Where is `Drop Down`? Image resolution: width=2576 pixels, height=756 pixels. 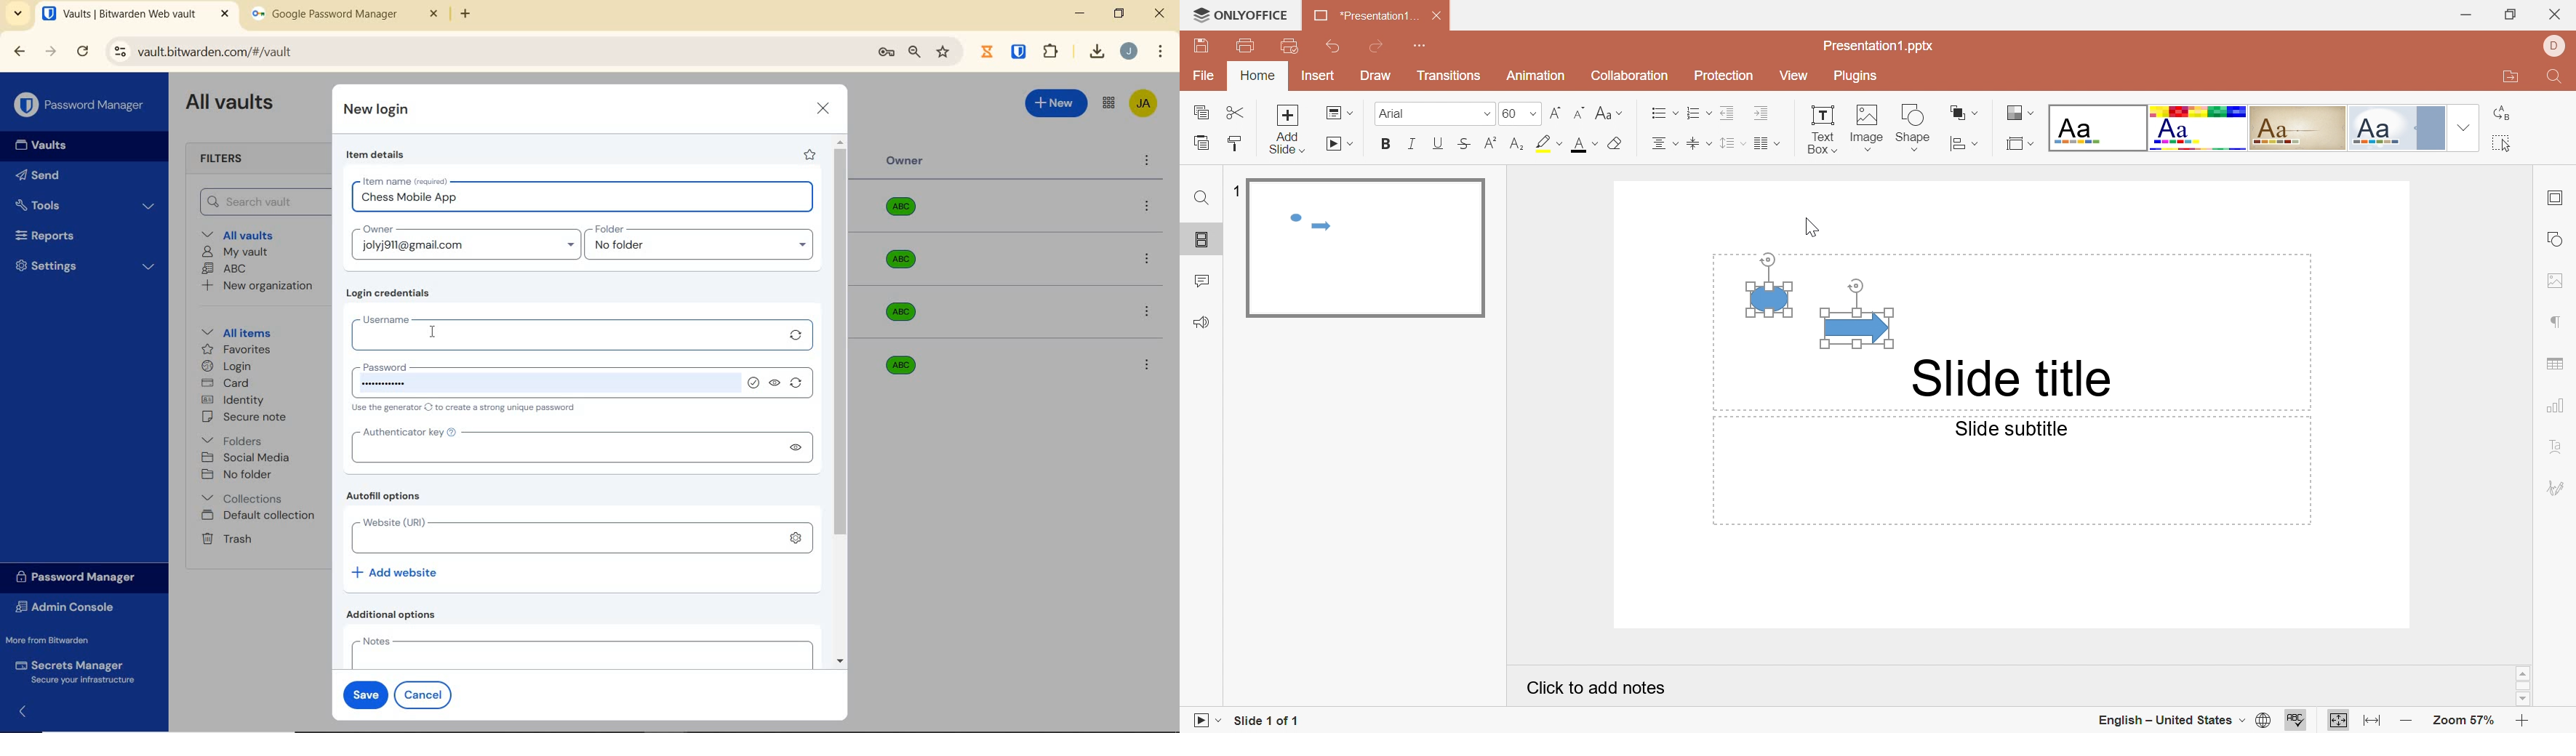
Drop Down is located at coordinates (2461, 127).